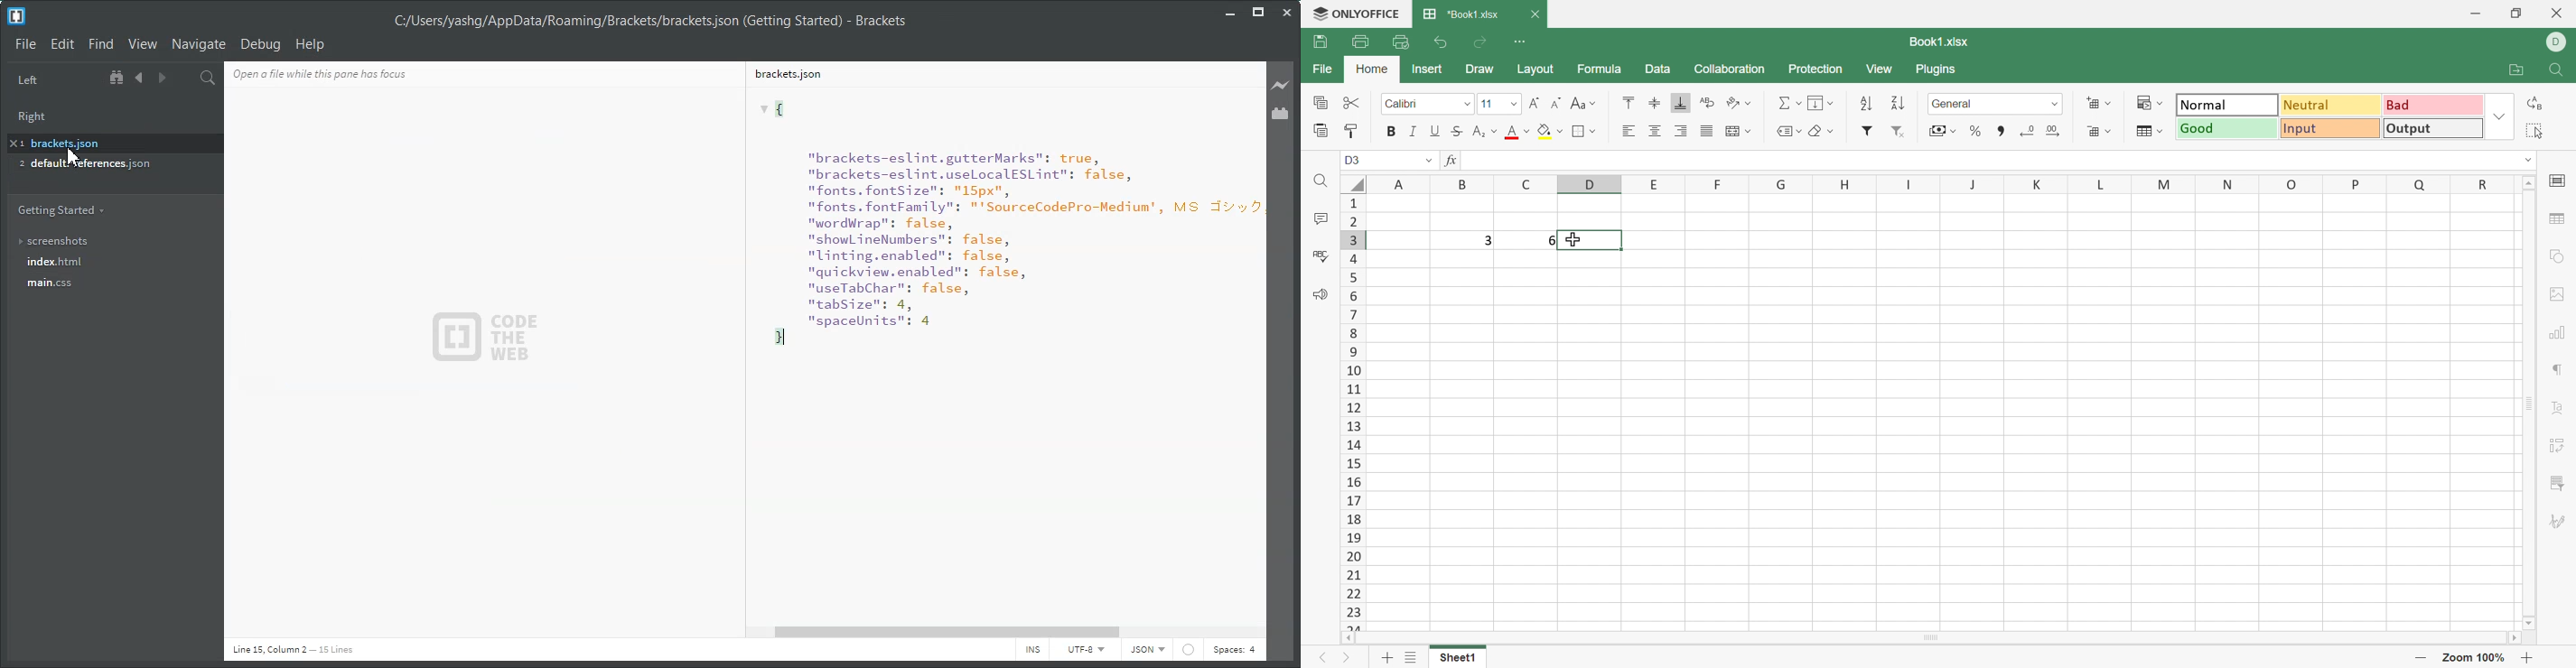 The height and width of the screenshot is (672, 2576). Describe the element at coordinates (38, 114) in the screenshot. I see `Right Panel` at that location.